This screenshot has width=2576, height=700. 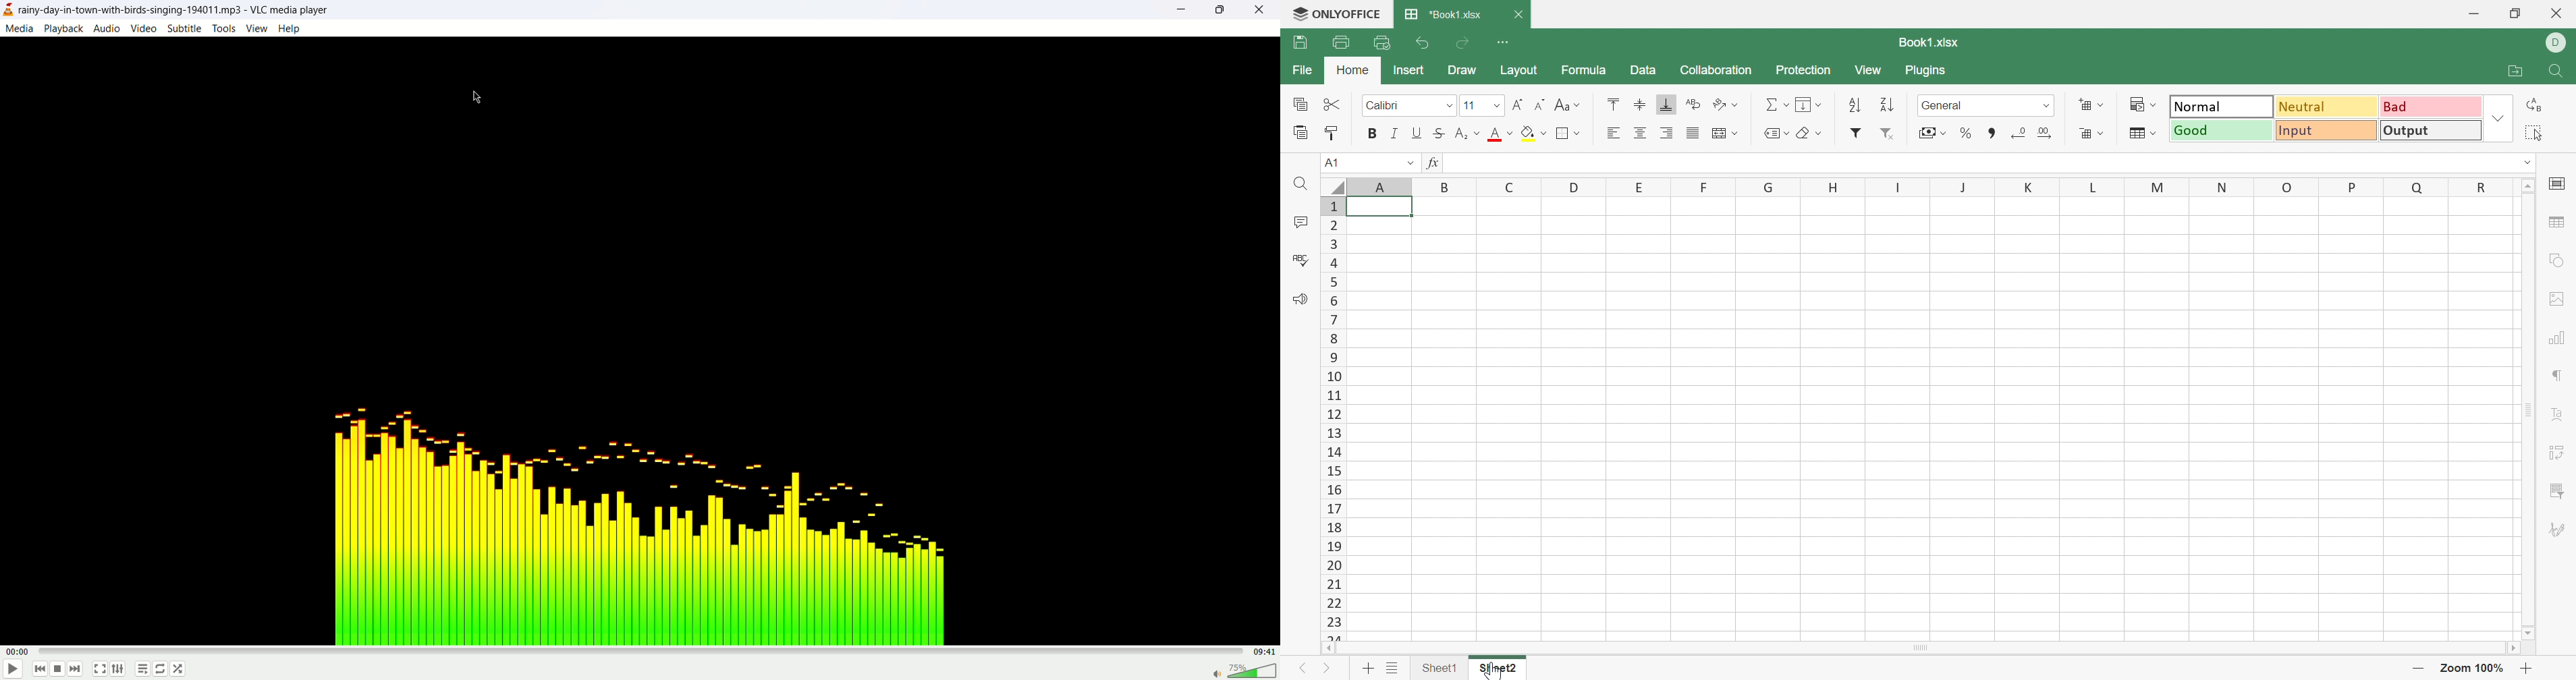 What do you see at coordinates (1180, 11) in the screenshot?
I see `minimize` at bounding box center [1180, 11].